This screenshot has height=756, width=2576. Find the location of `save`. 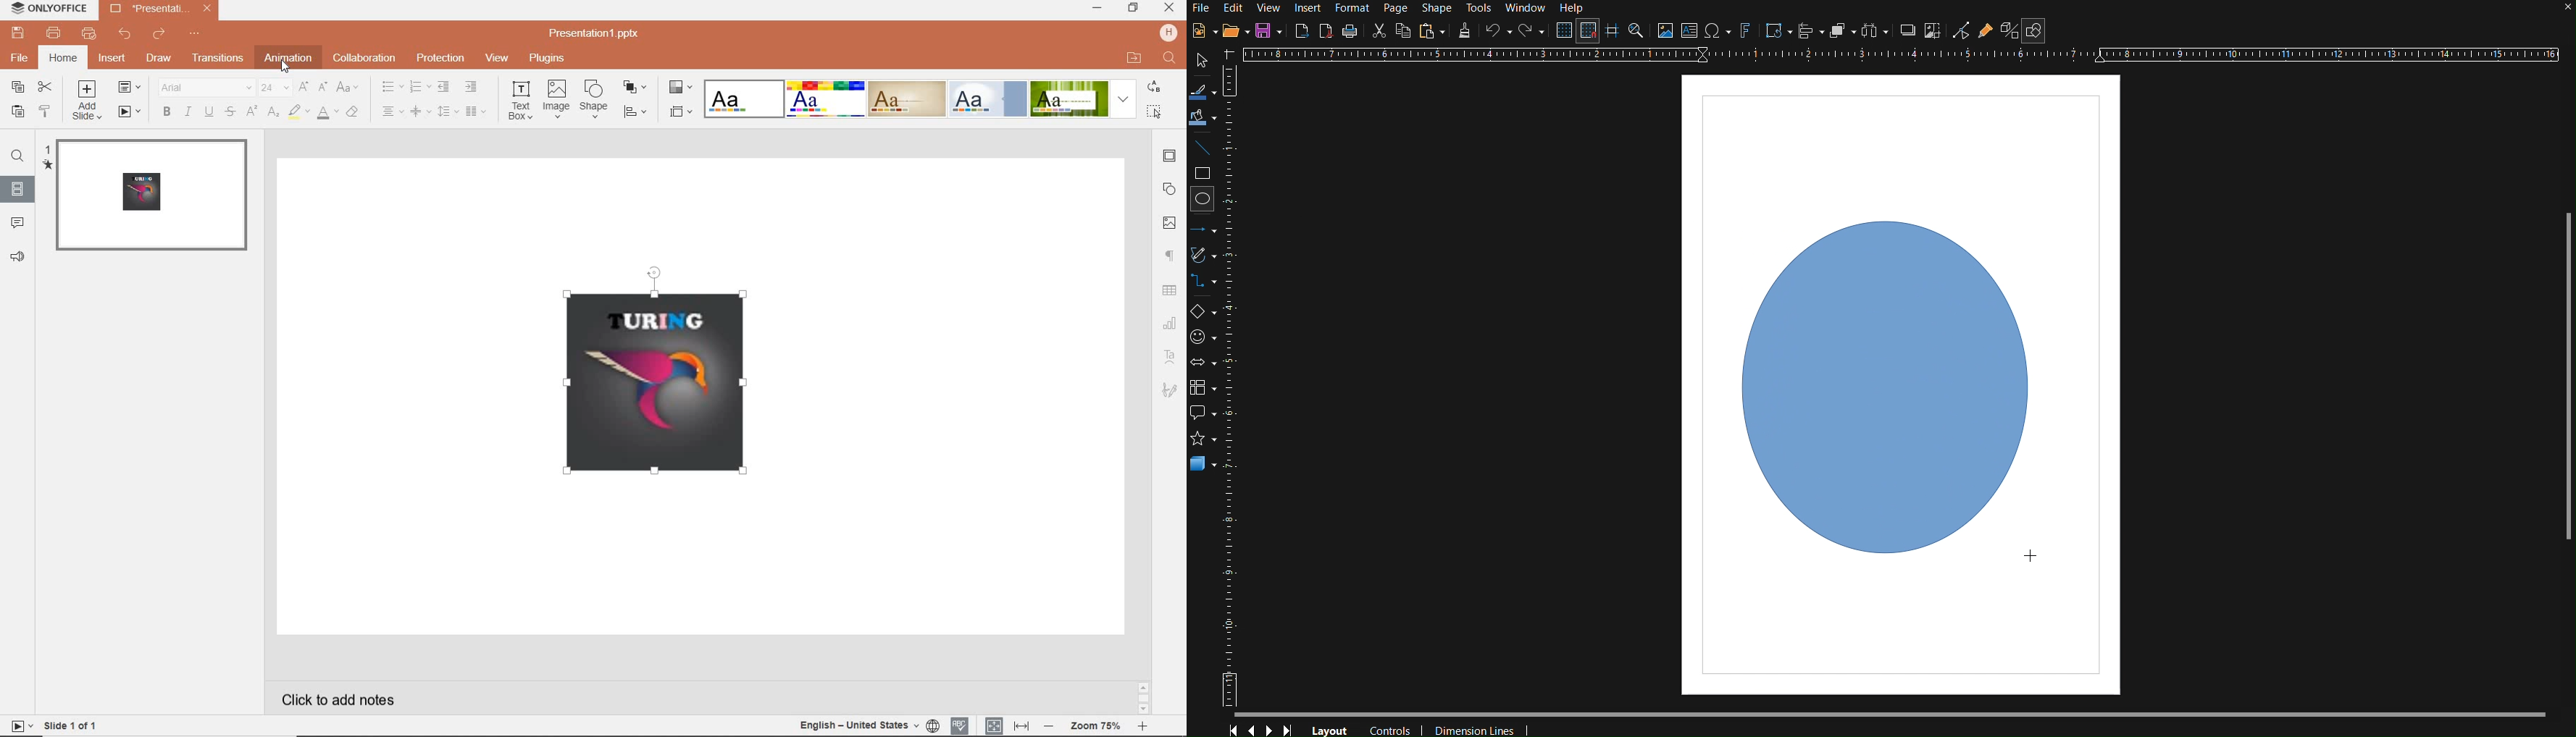

save is located at coordinates (18, 32).